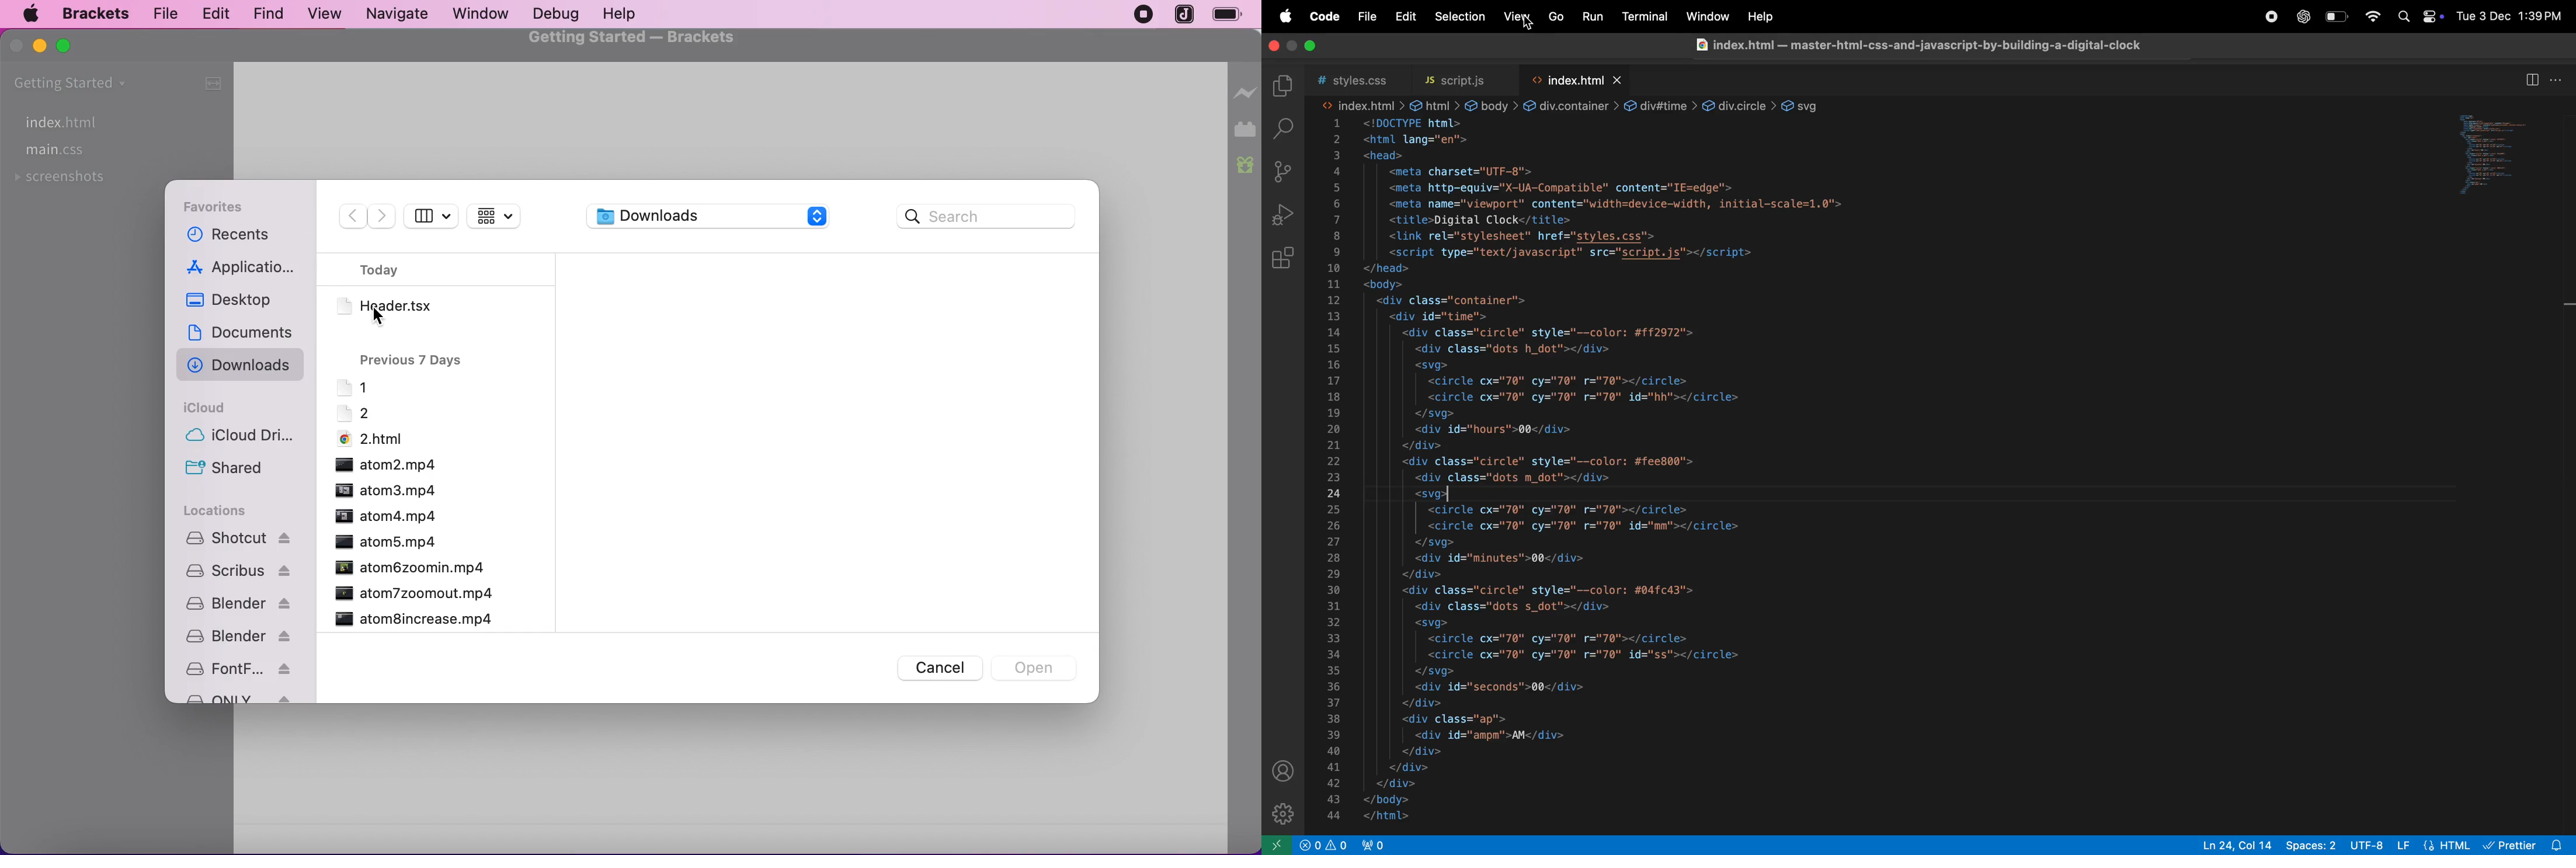  I want to click on recording stopped, so click(1139, 15).